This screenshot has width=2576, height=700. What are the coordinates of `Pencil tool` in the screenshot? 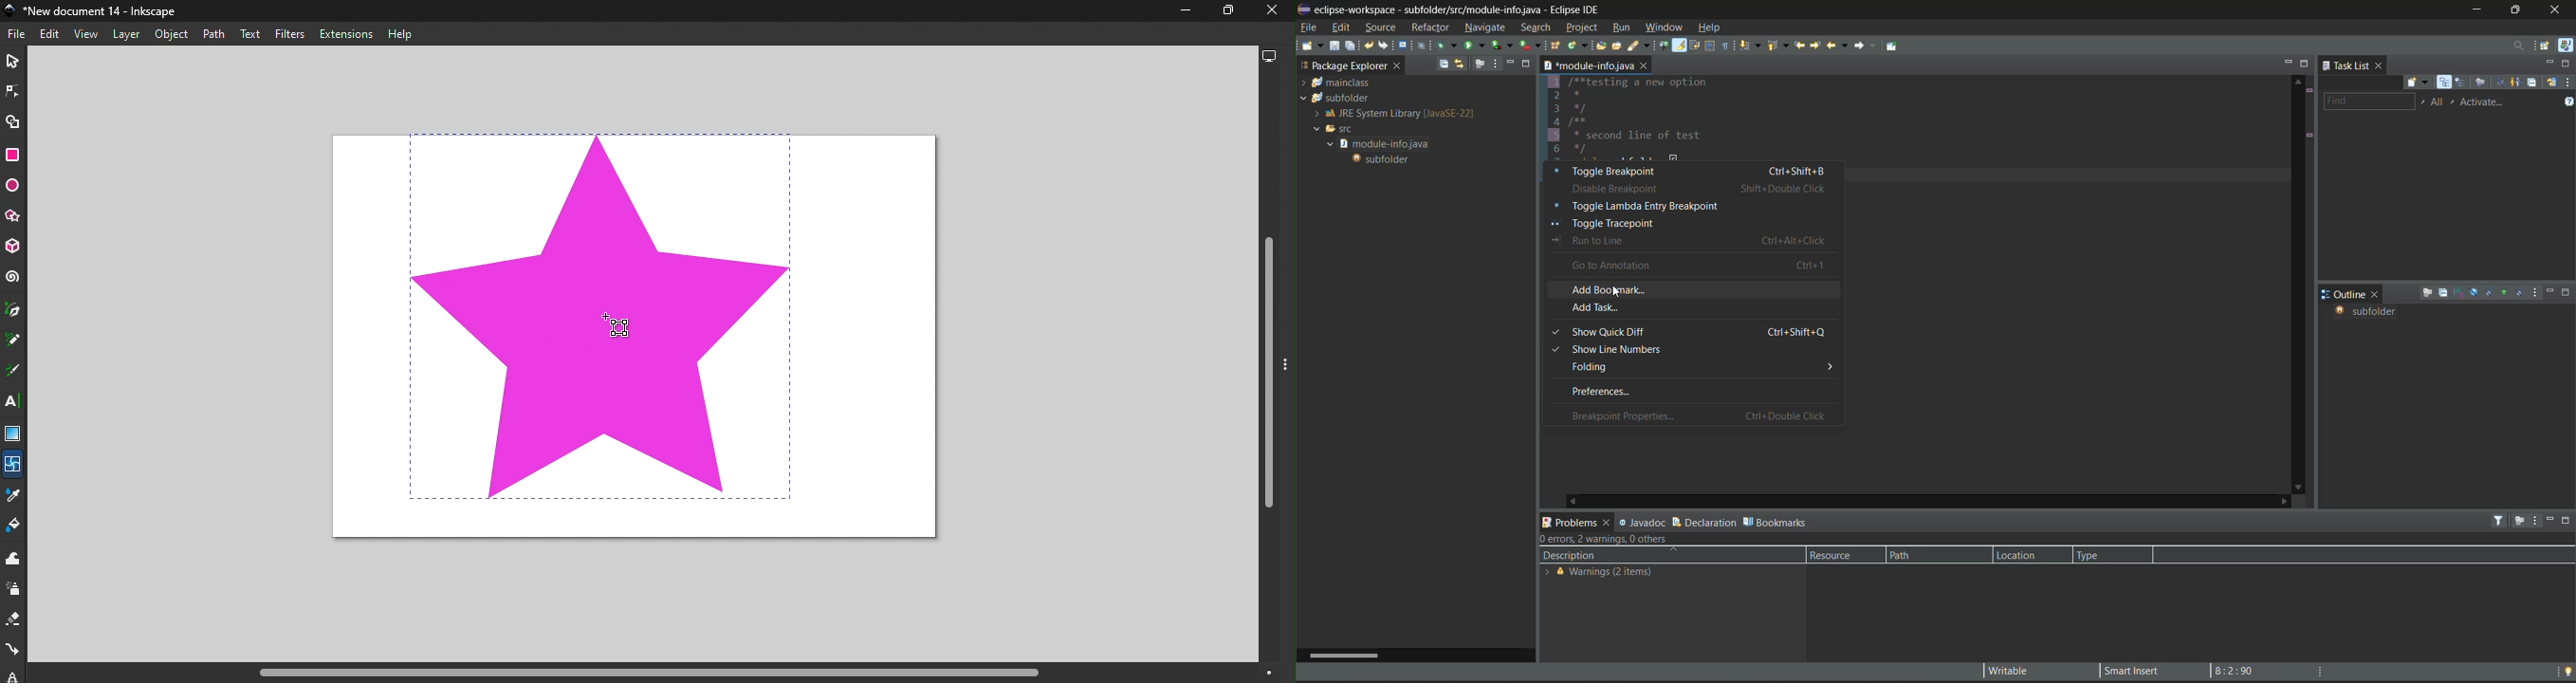 It's located at (13, 342).